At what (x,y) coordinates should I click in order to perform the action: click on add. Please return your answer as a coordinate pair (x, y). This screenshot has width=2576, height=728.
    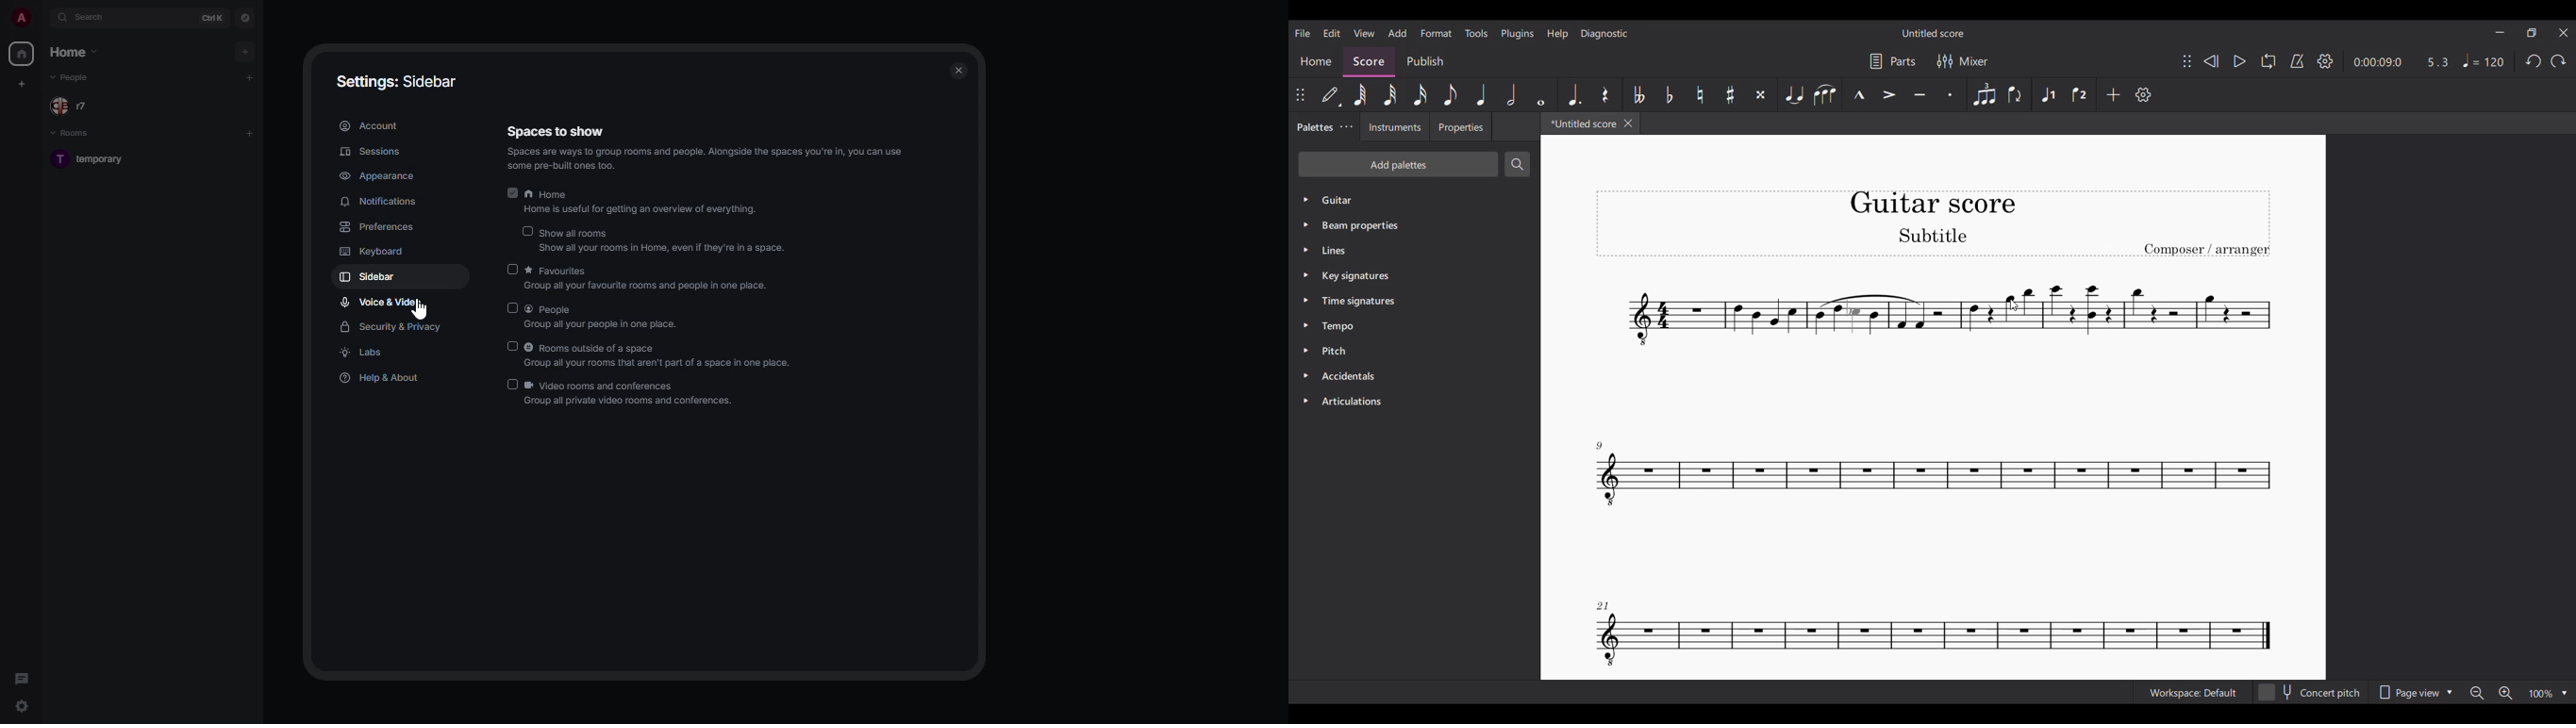
    Looking at the image, I should click on (249, 131).